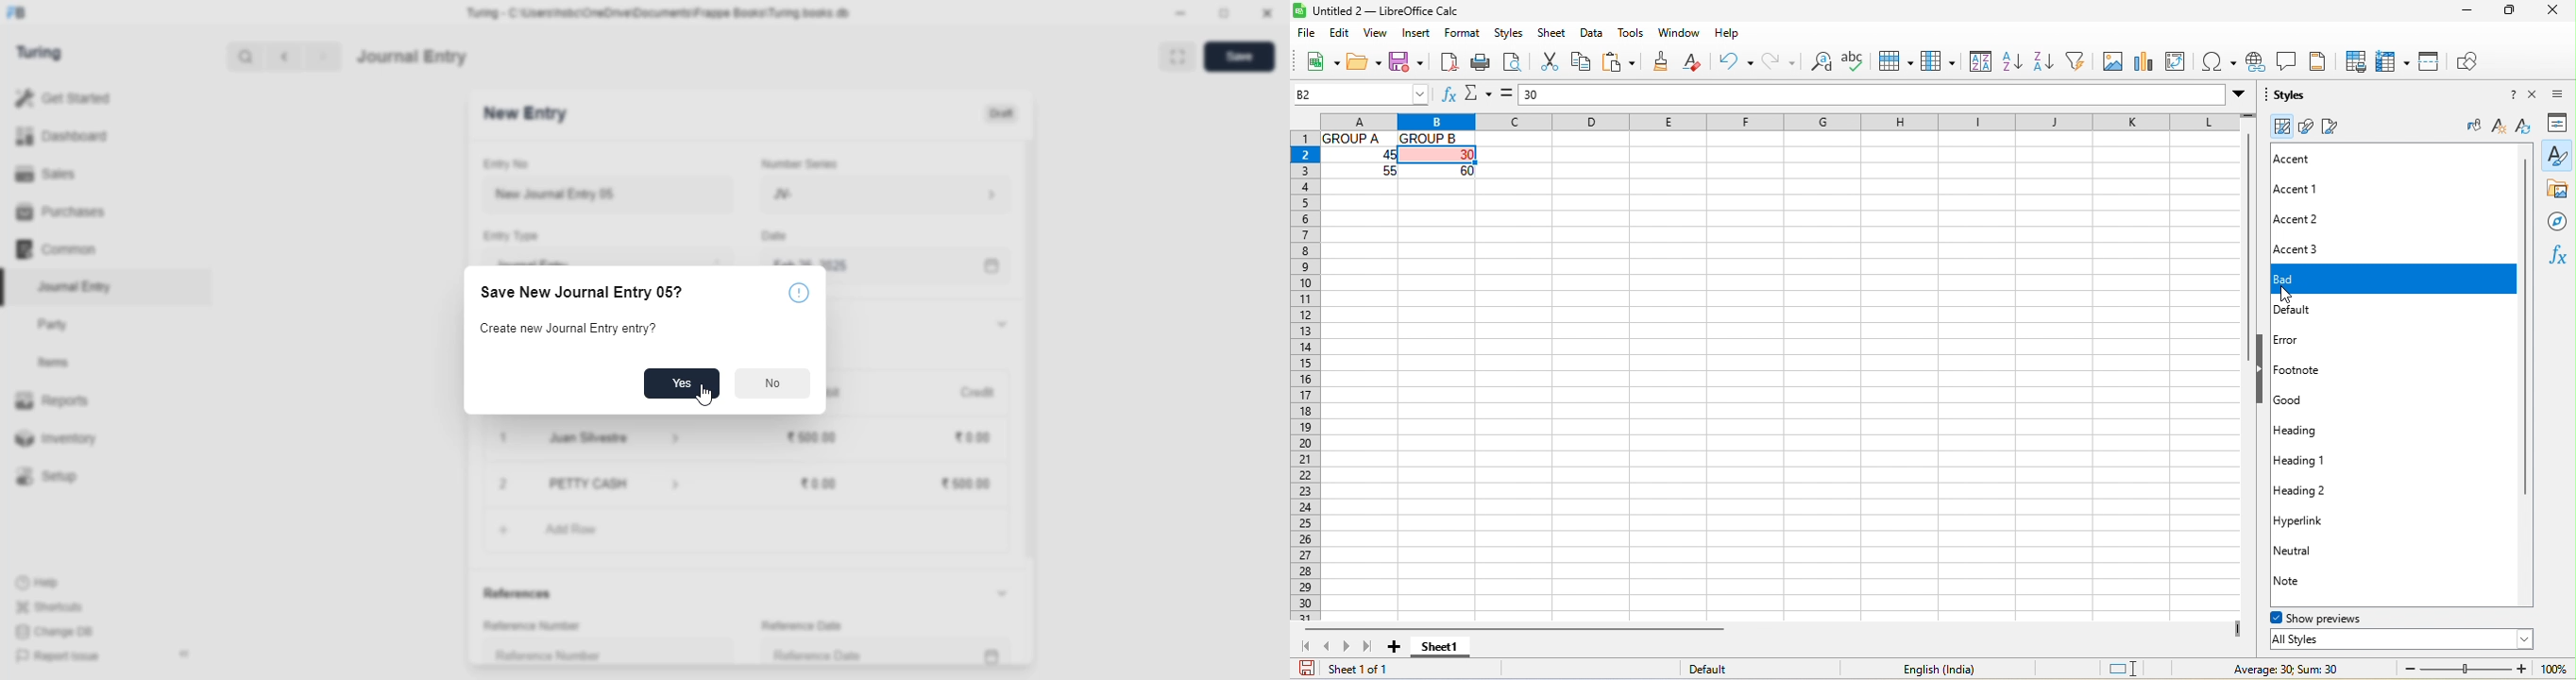 The height and width of the screenshot is (700, 2576). Describe the element at coordinates (771, 383) in the screenshot. I see `no` at that location.